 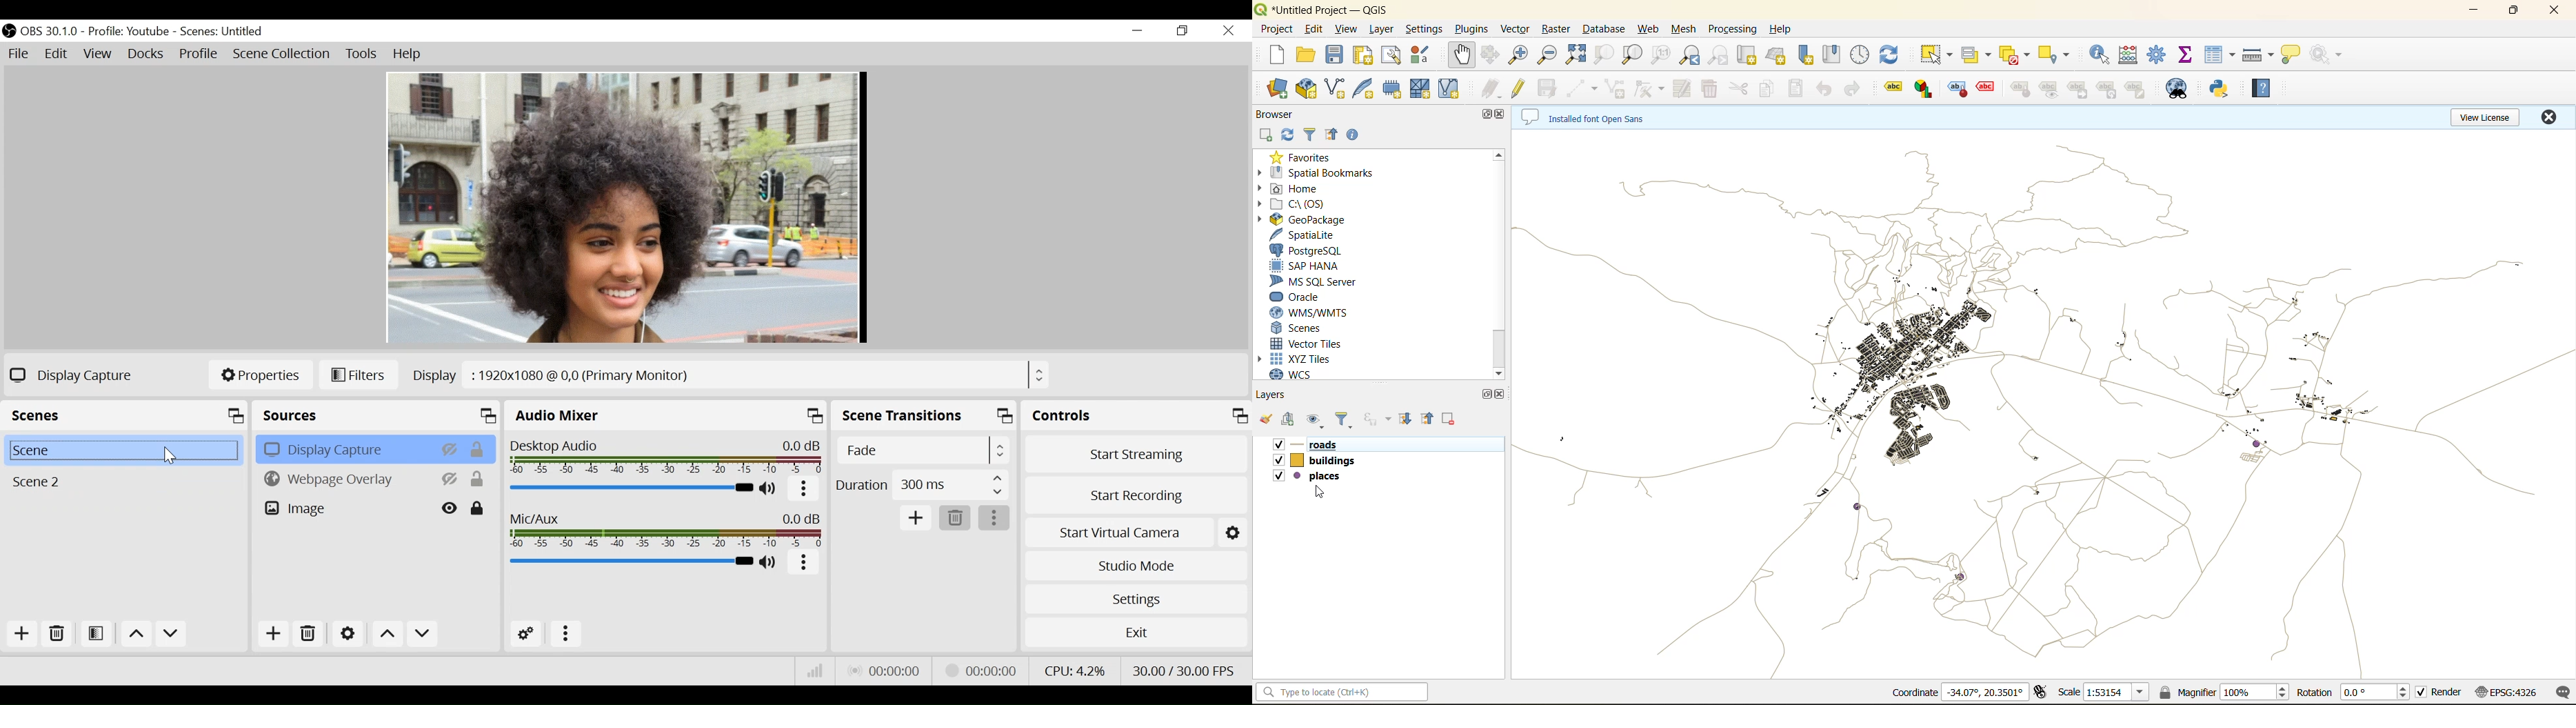 What do you see at coordinates (1276, 395) in the screenshot?
I see `layers` at bounding box center [1276, 395].